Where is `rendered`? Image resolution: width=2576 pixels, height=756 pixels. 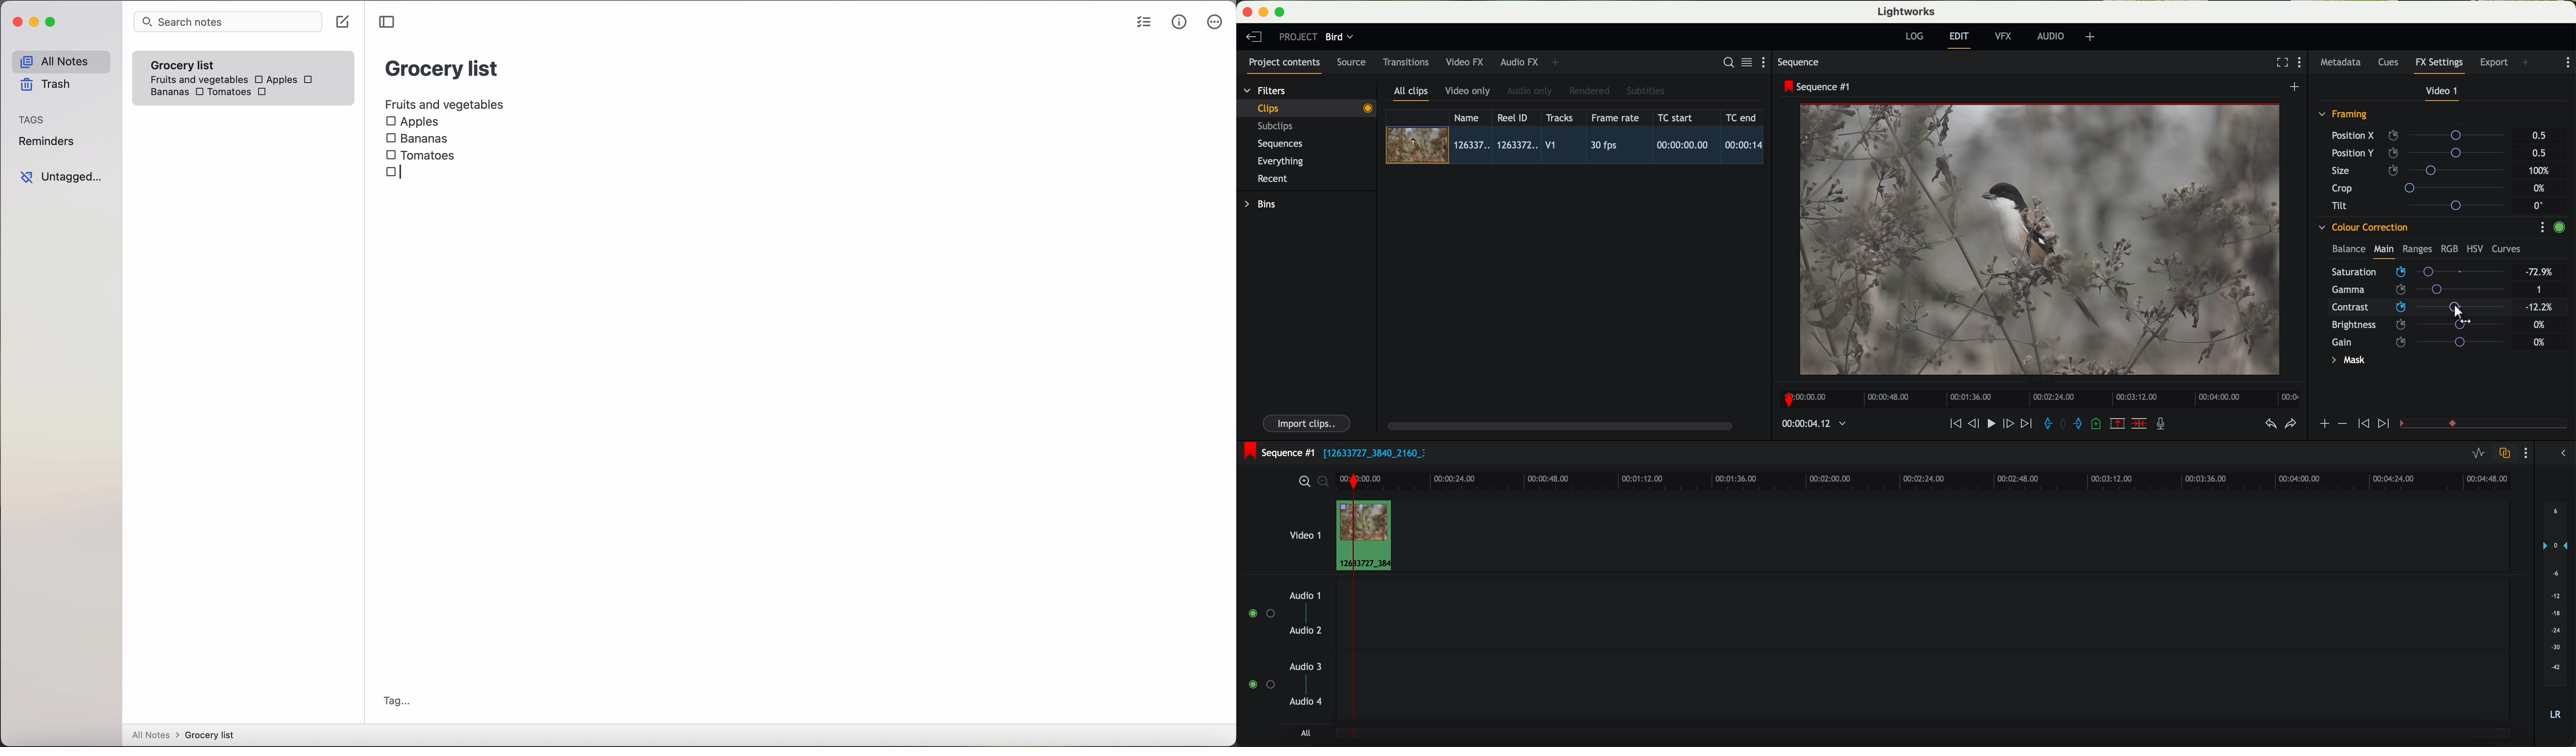 rendered is located at coordinates (1590, 91).